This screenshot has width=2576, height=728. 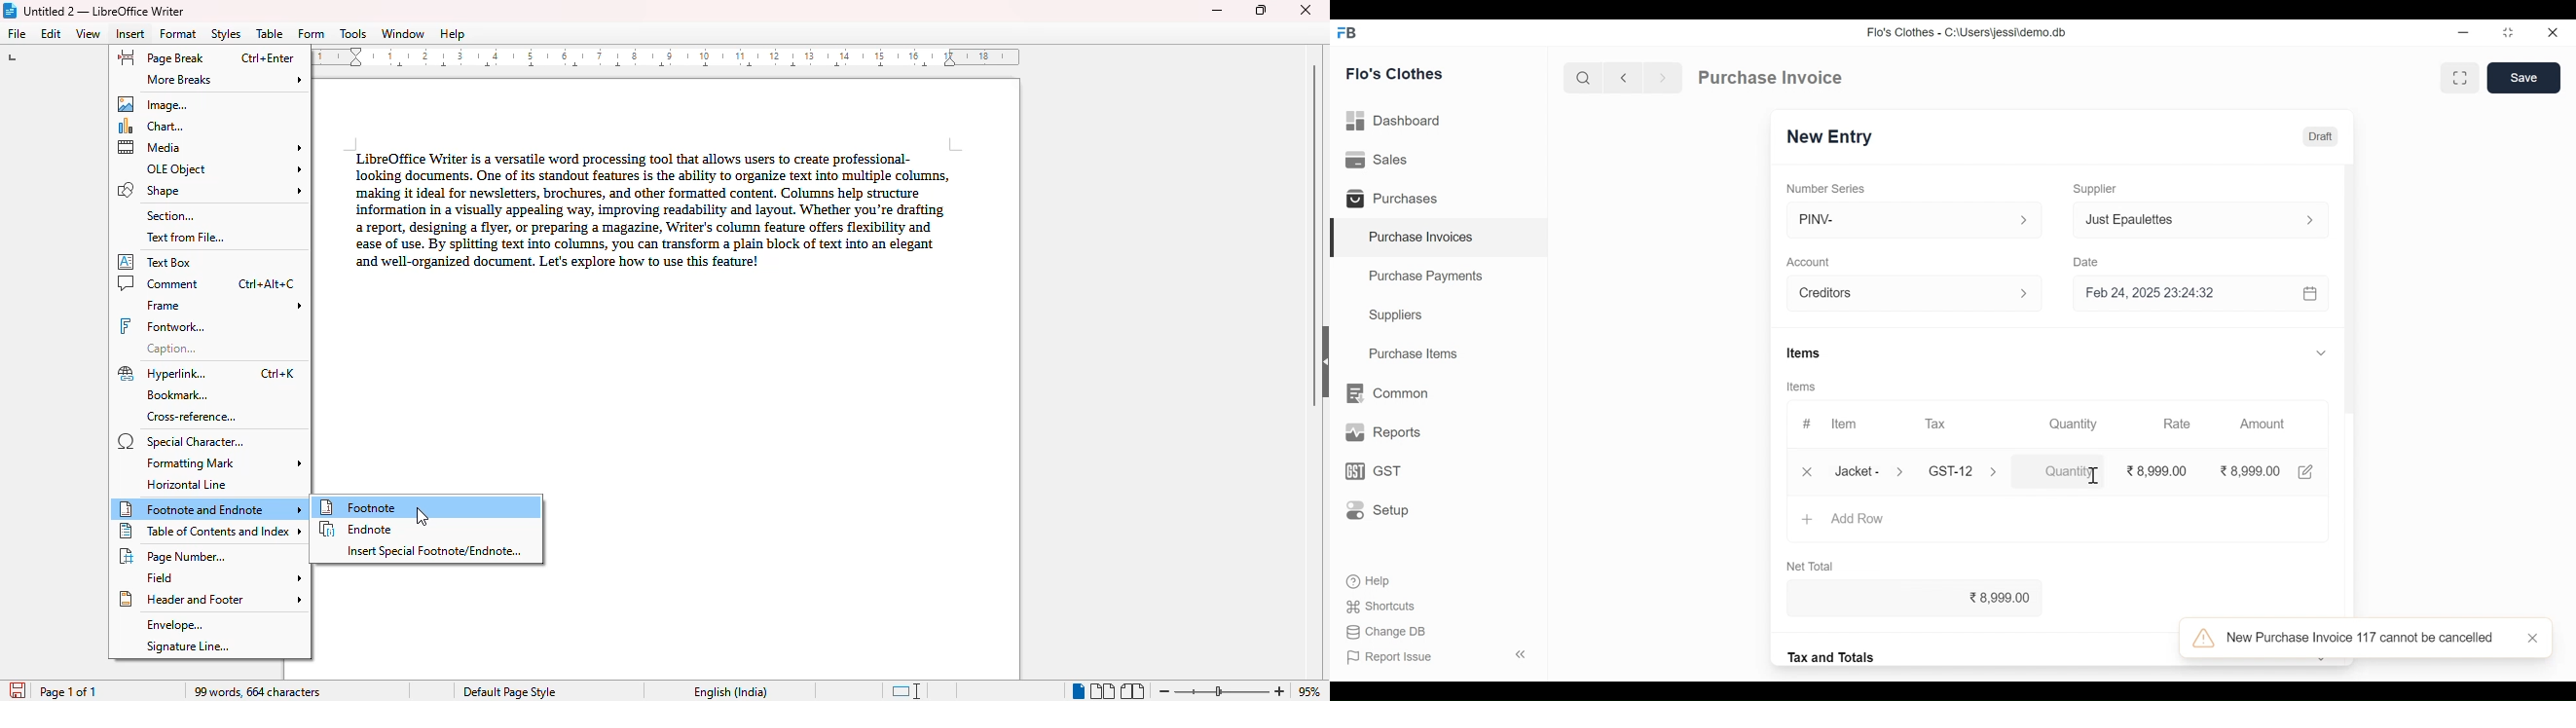 I want to click on Purchases, so click(x=1396, y=199).